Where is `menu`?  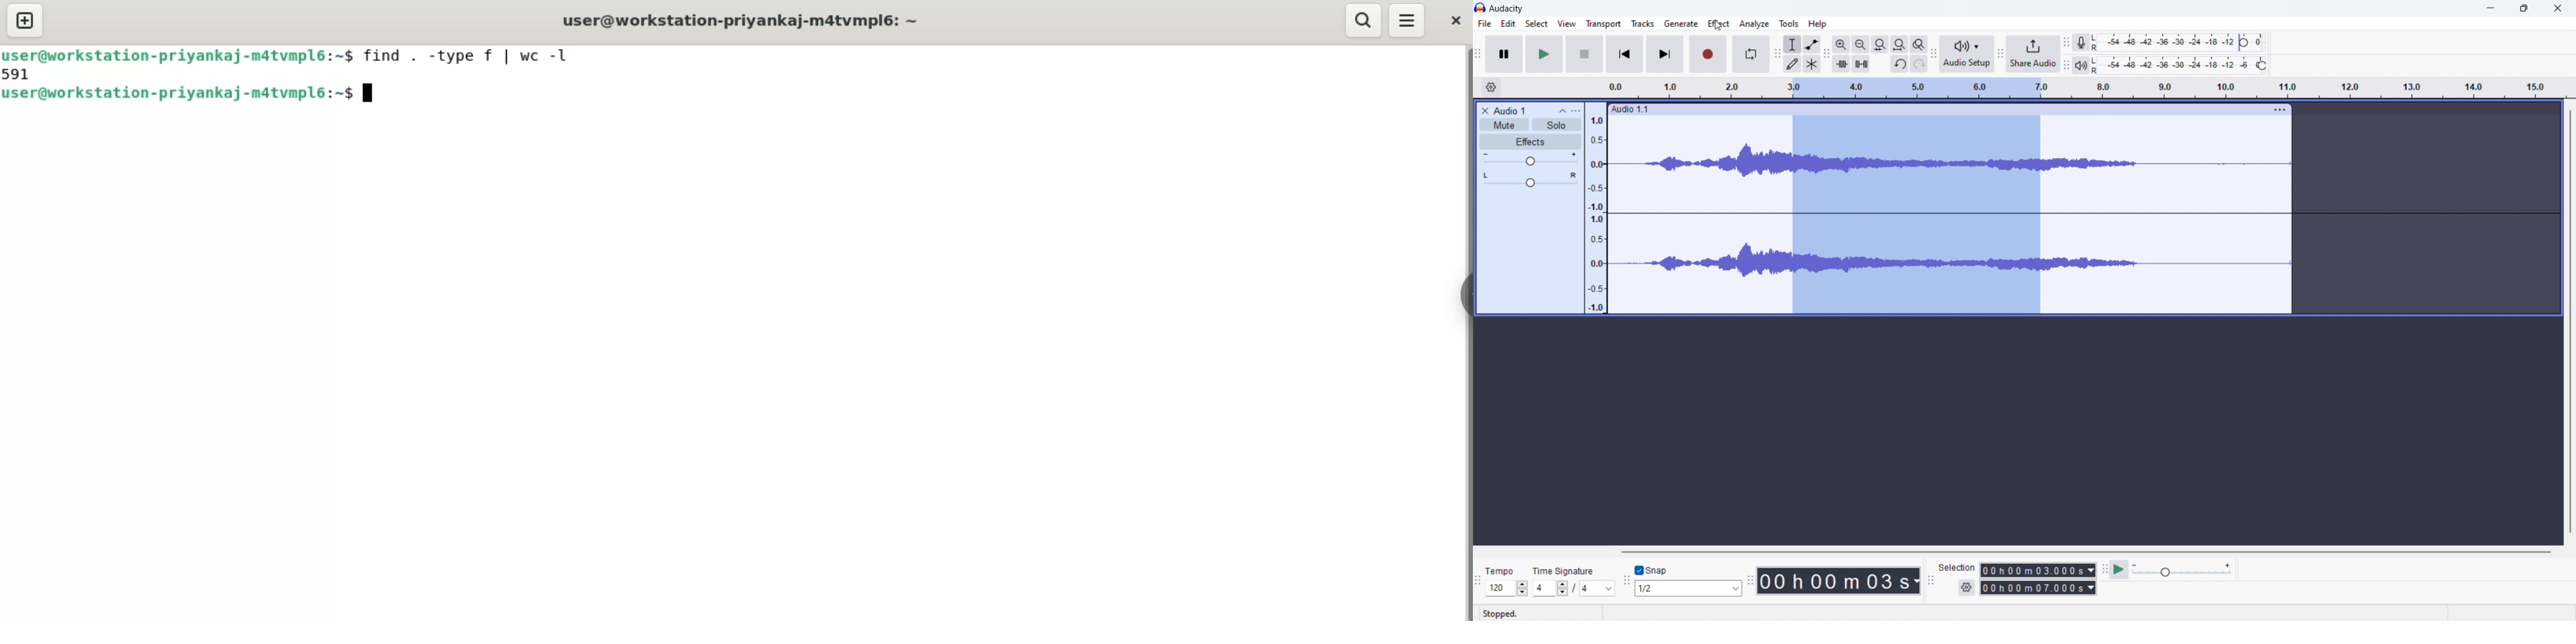
menu is located at coordinates (1405, 19).